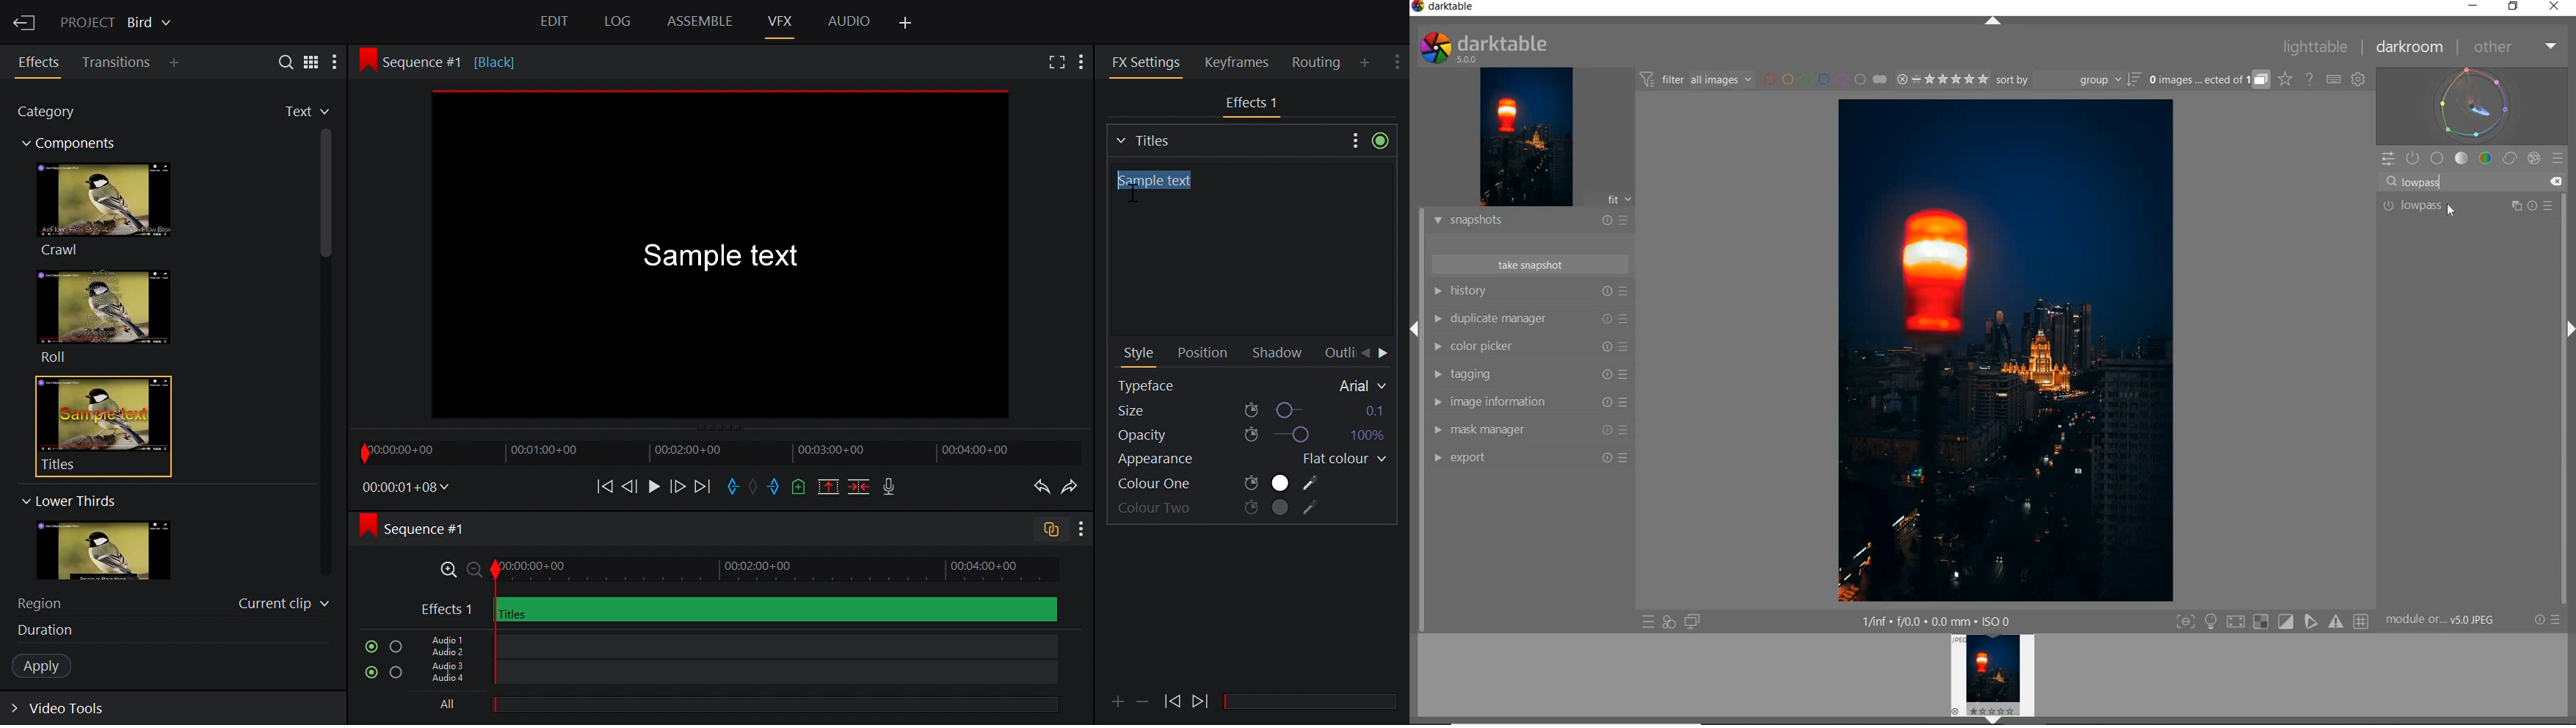  What do you see at coordinates (2413, 48) in the screenshot?
I see `DARKROOM` at bounding box center [2413, 48].